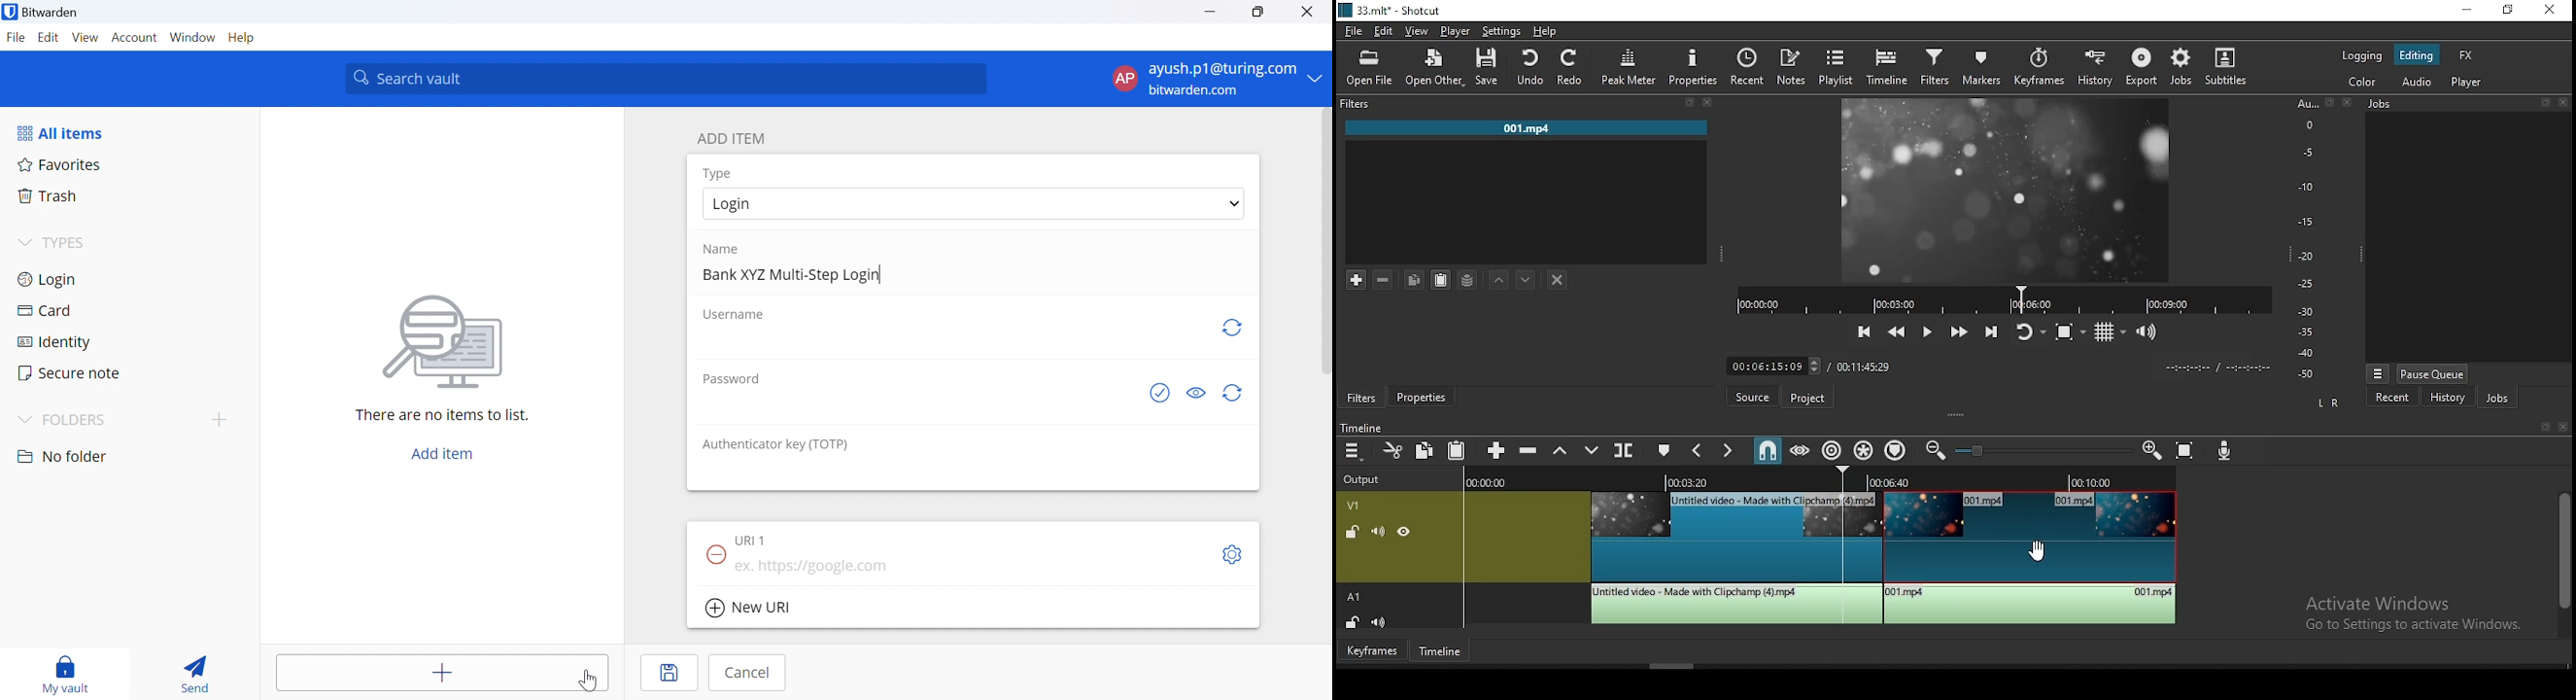  Describe the element at coordinates (1421, 30) in the screenshot. I see `view` at that location.